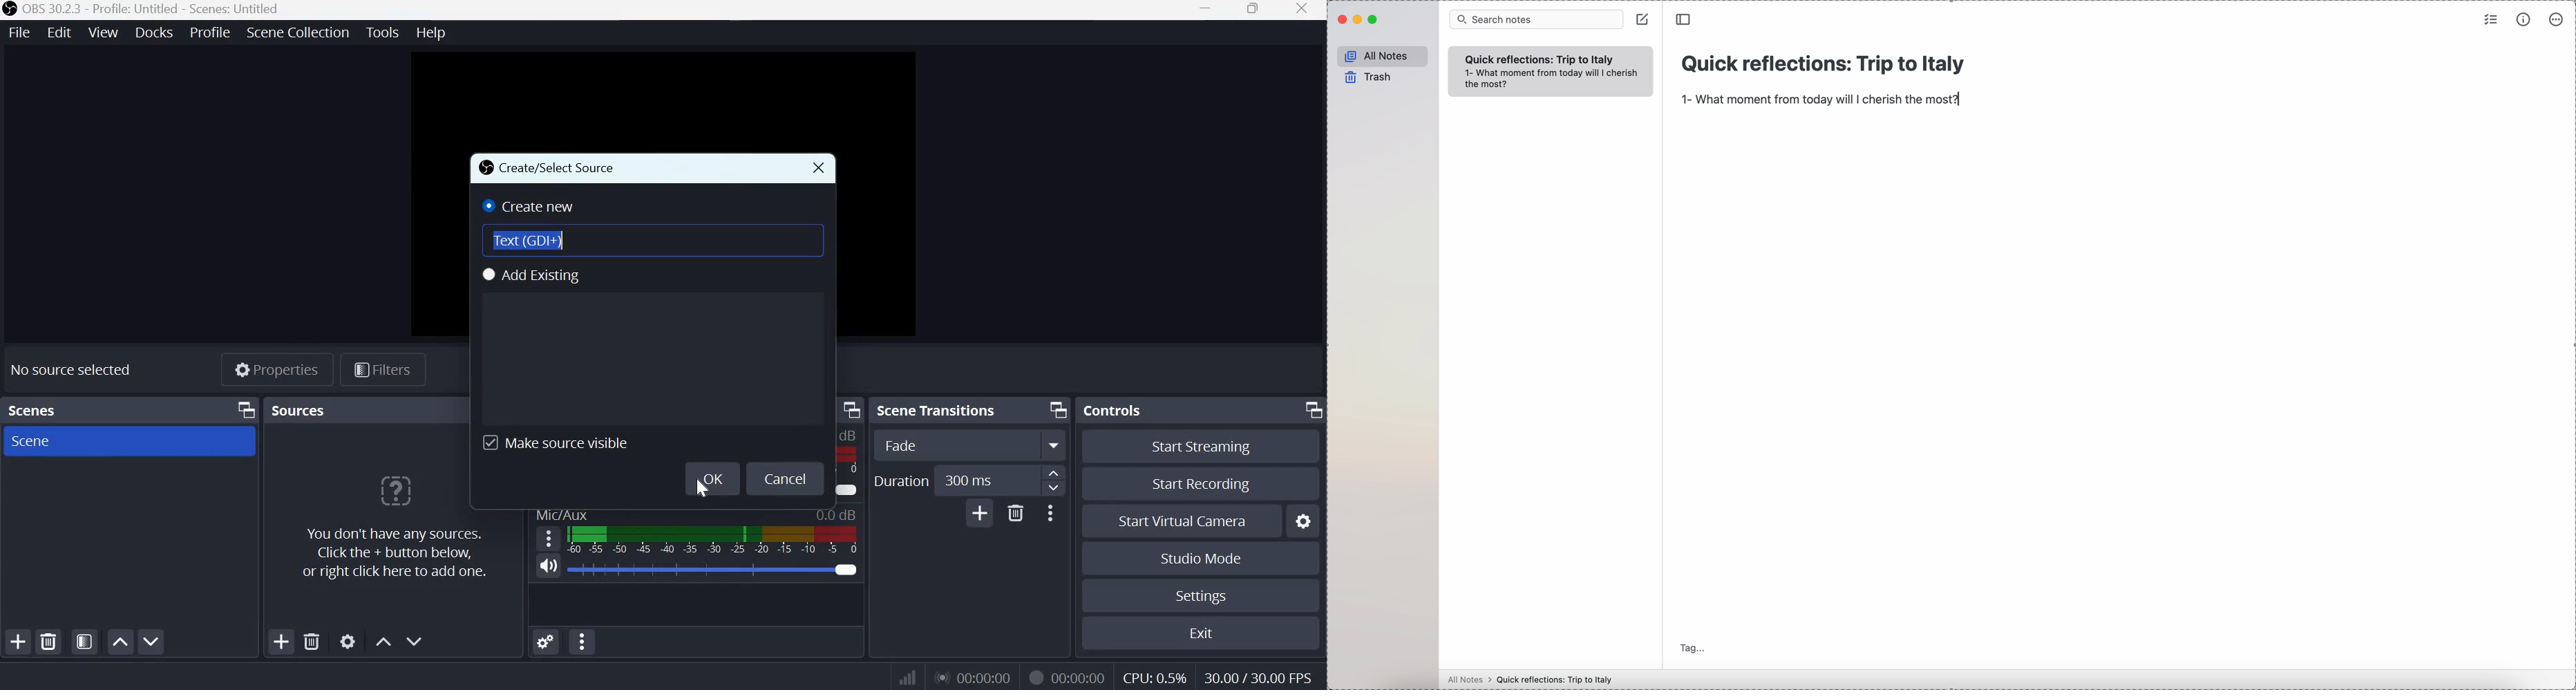  What do you see at coordinates (784, 479) in the screenshot?
I see `Cancel` at bounding box center [784, 479].